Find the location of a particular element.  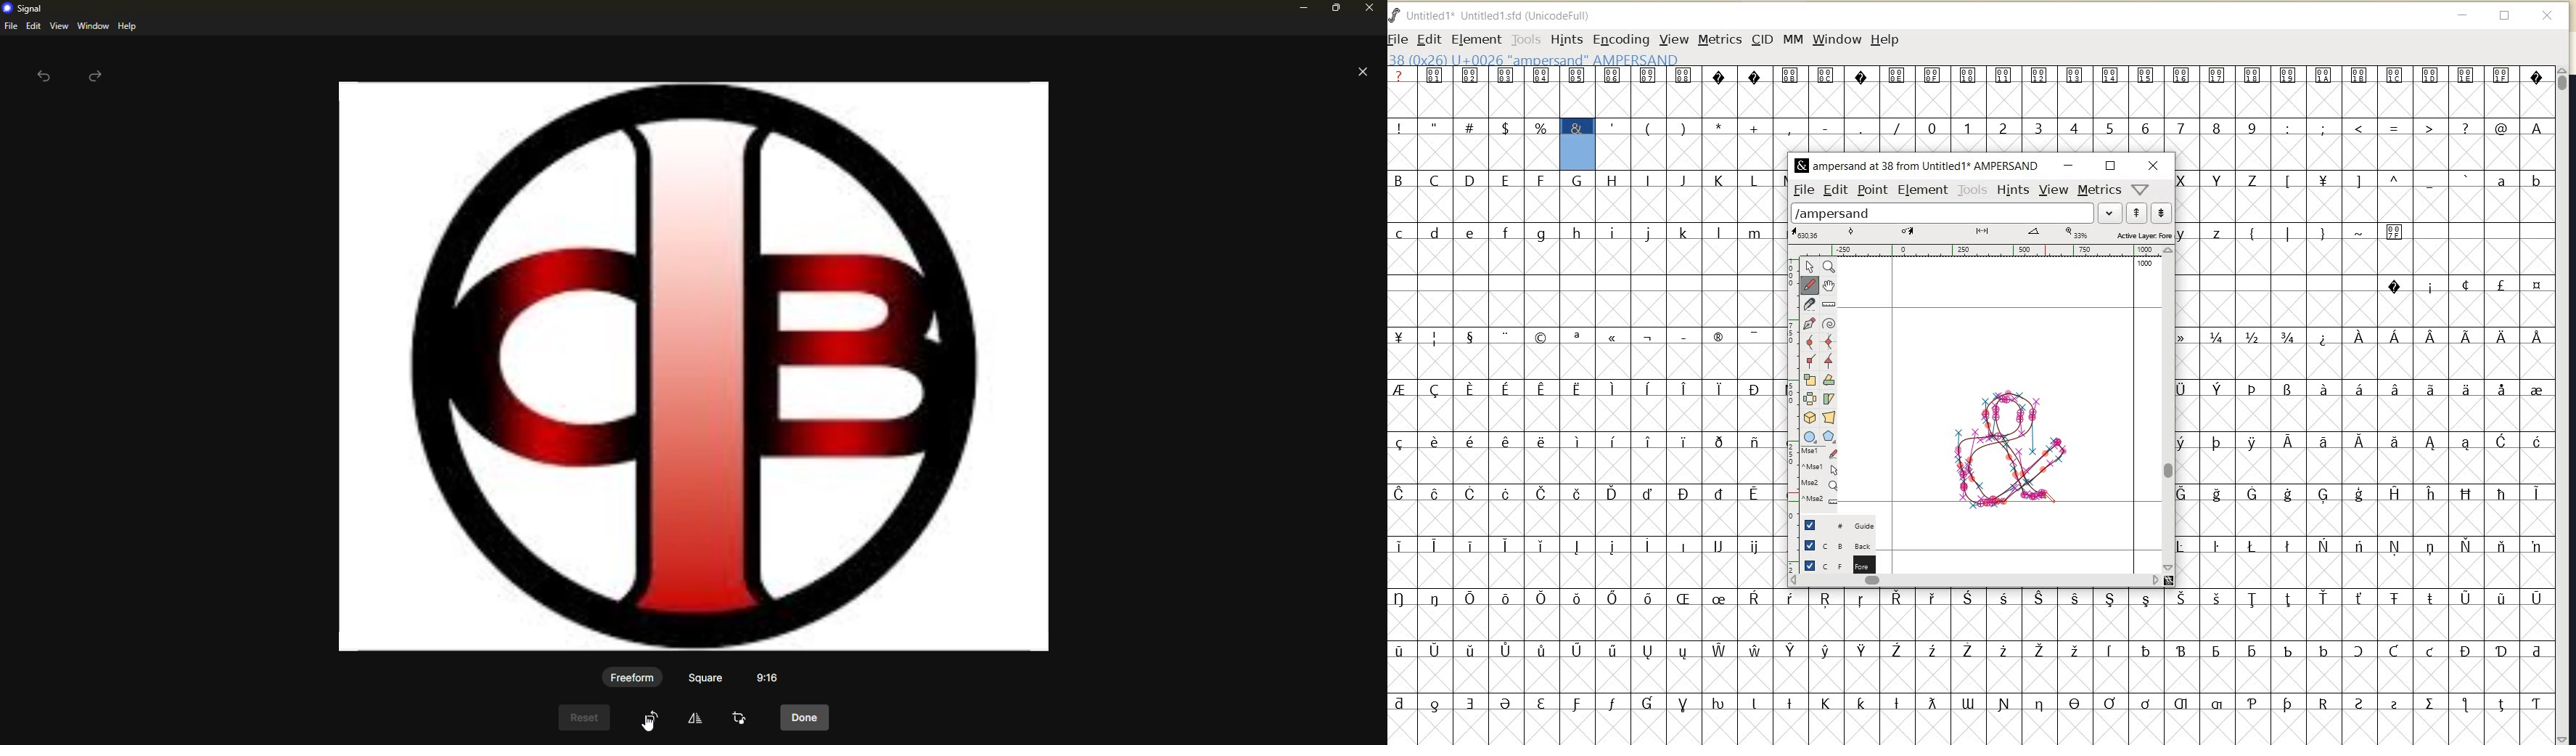

METRICS is located at coordinates (2099, 191).